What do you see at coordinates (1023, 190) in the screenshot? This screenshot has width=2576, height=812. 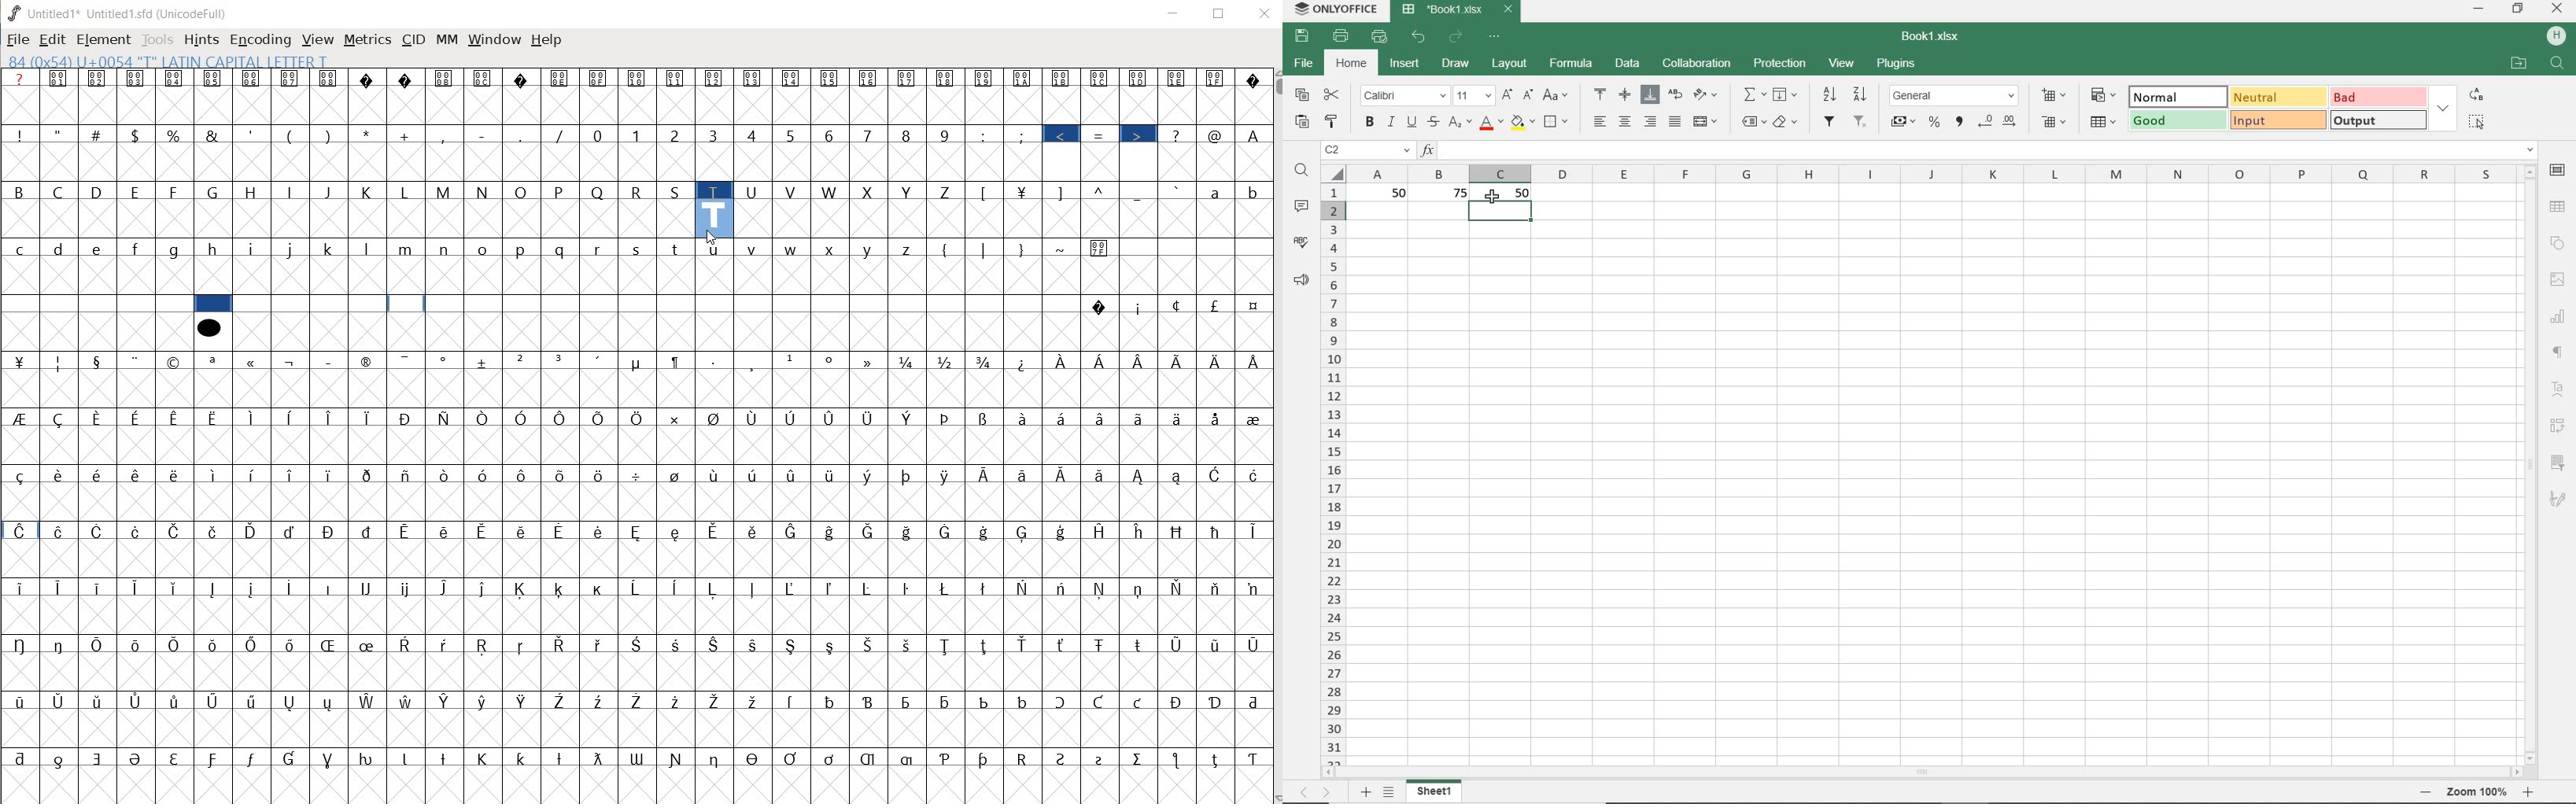 I see `Symbol` at bounding box center [1023, 190].